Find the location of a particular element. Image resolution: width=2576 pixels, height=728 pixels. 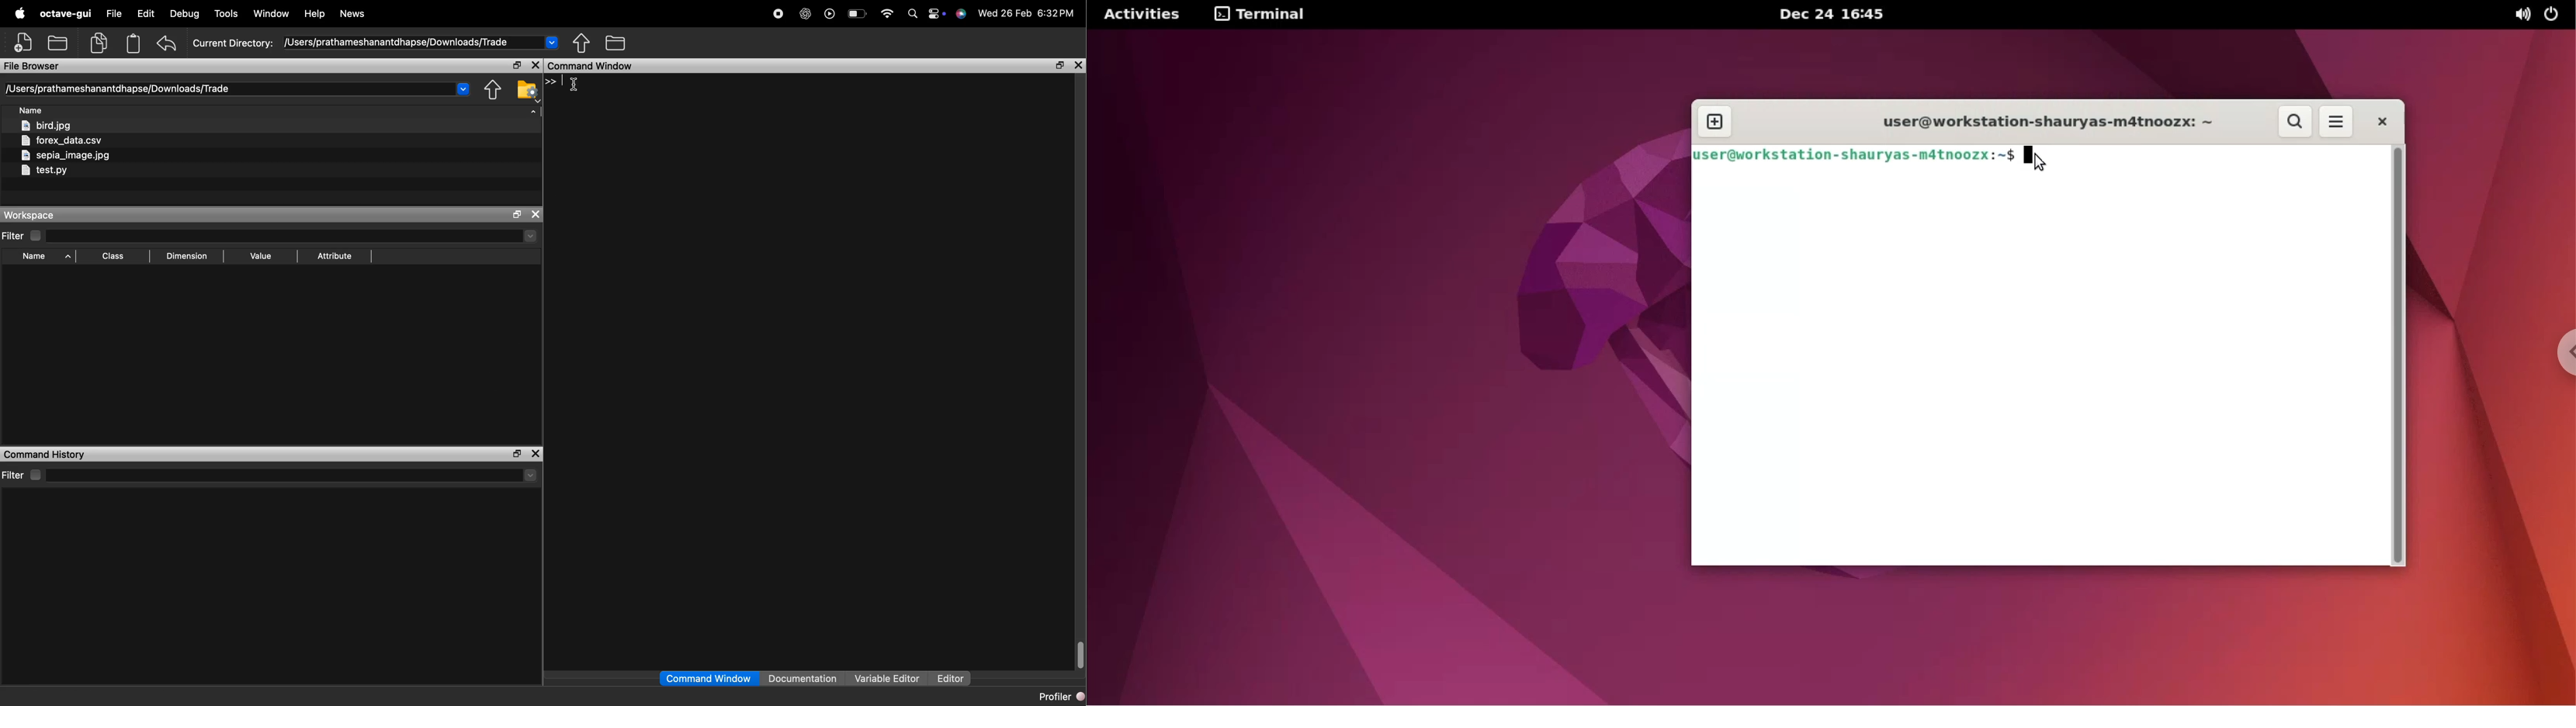

close  is located at coordinates (536, 454).